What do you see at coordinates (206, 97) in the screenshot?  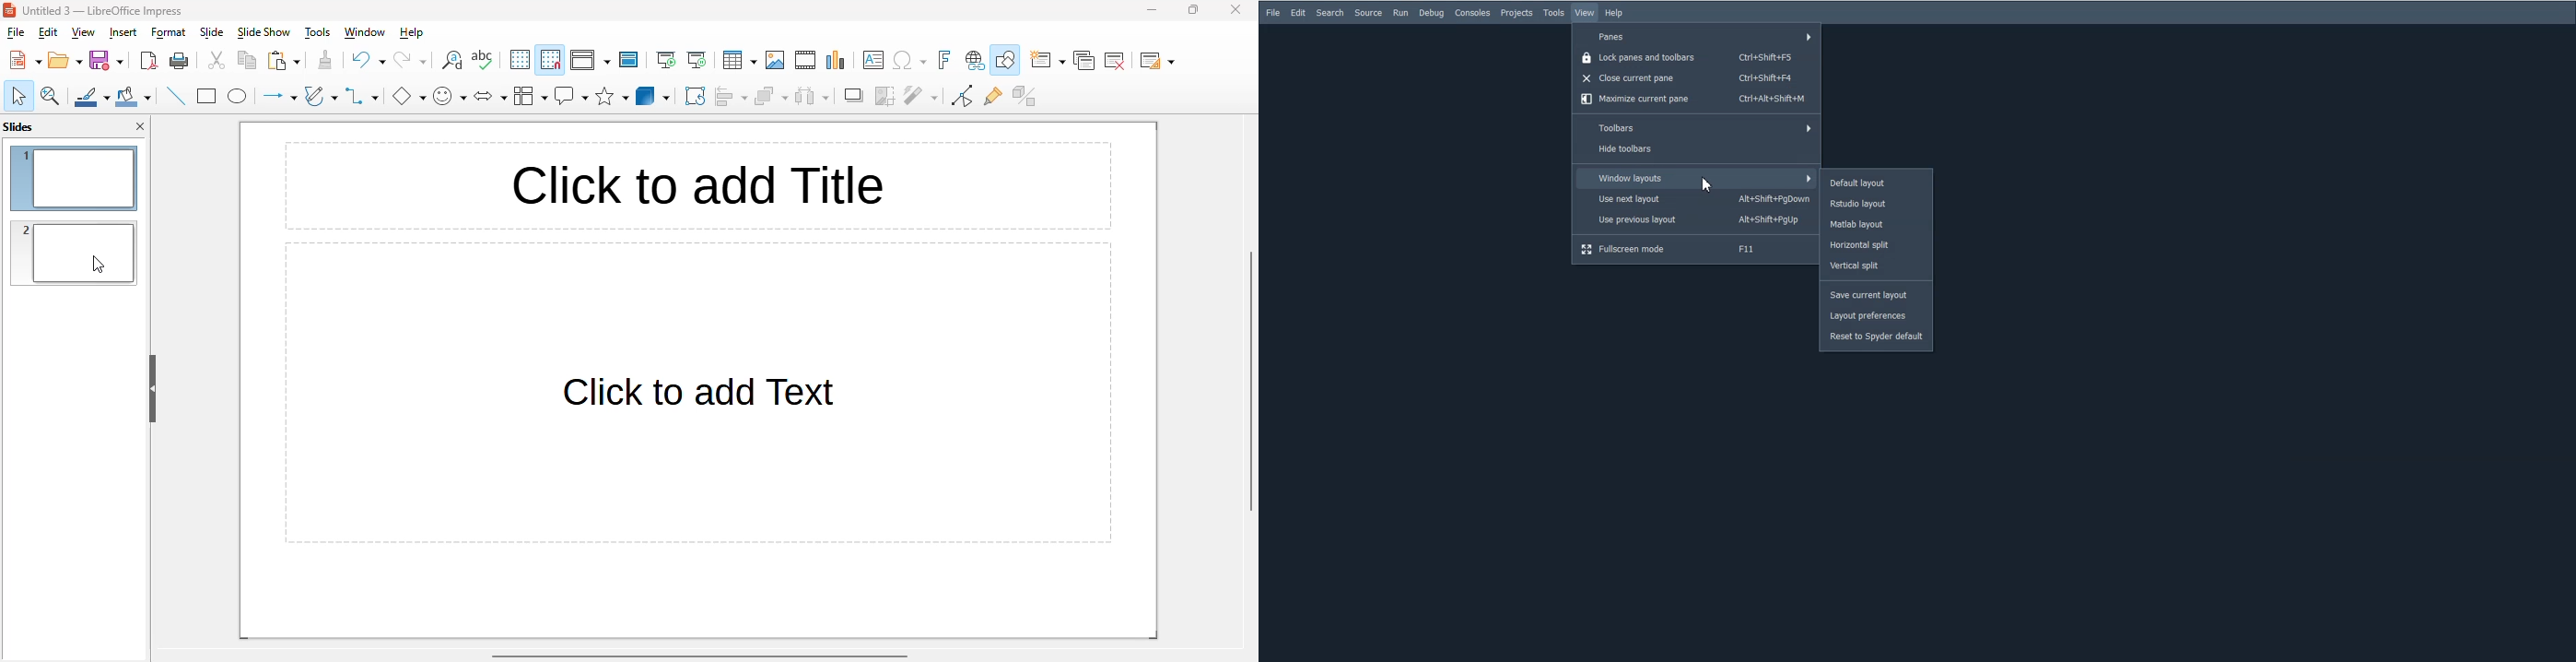 I see `rectangle` at bounding box center [206, 97].